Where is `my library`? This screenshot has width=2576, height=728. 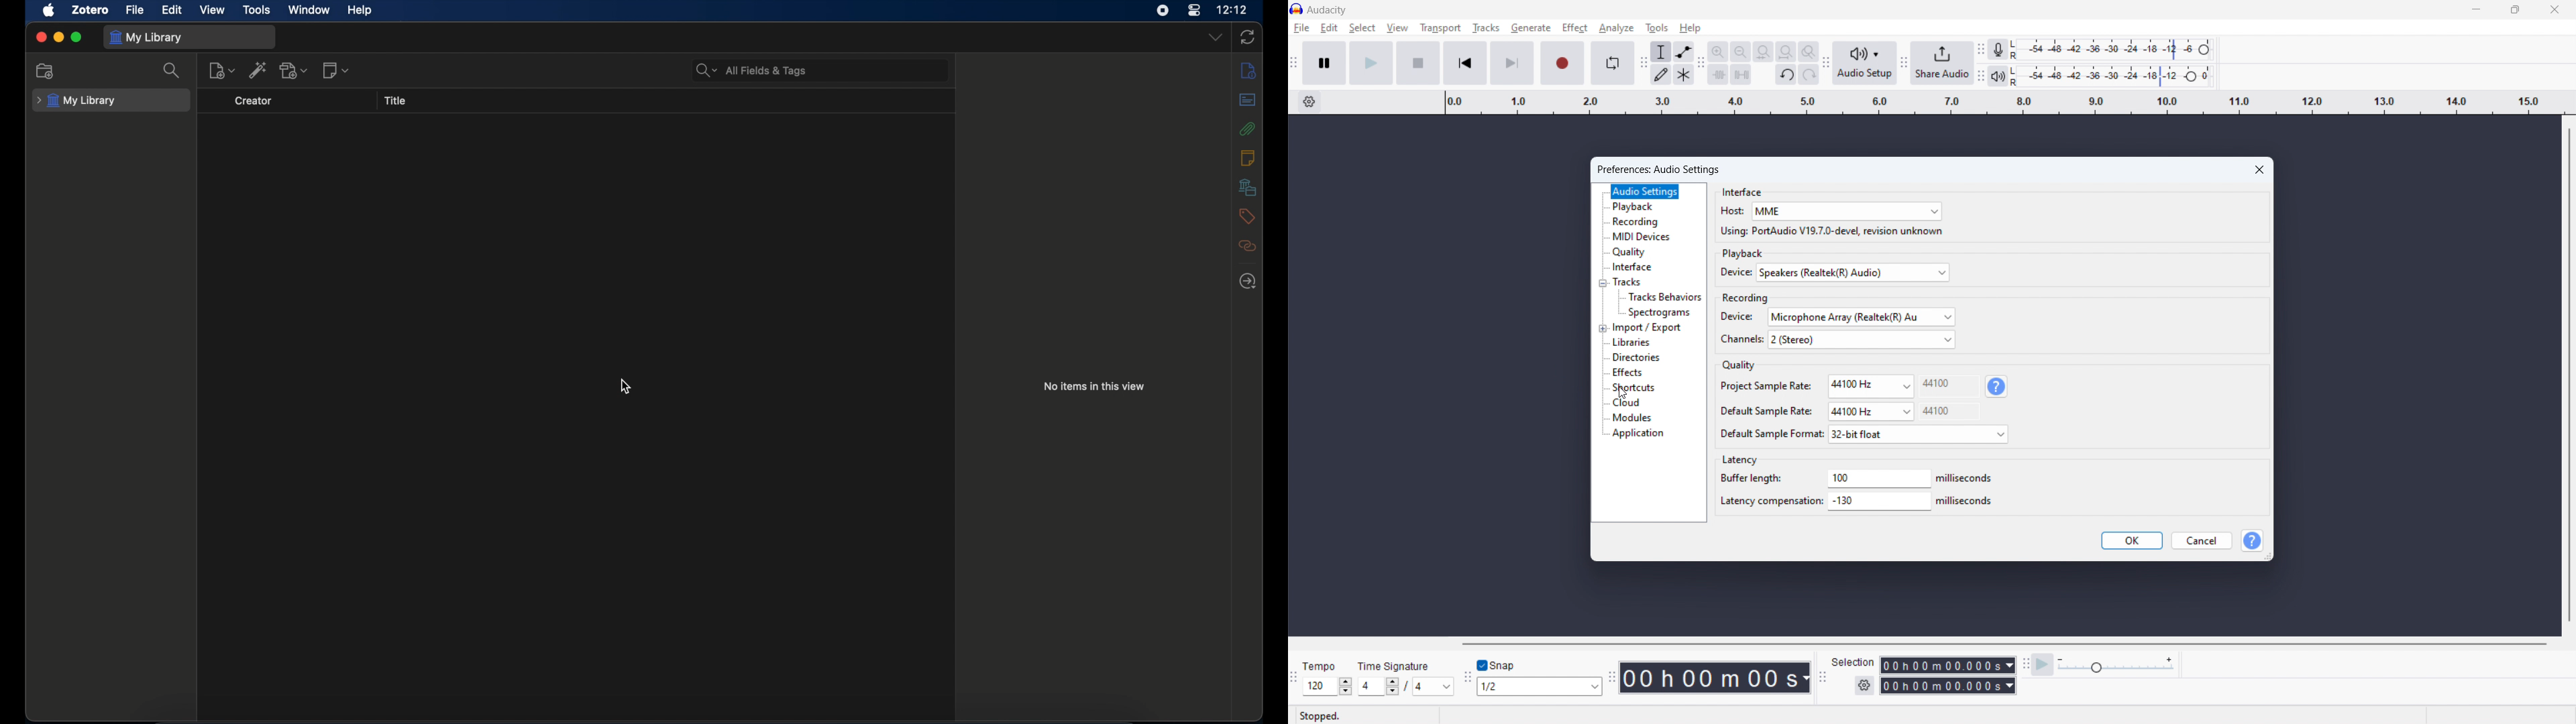
my library is located at coordinates (148, 38).